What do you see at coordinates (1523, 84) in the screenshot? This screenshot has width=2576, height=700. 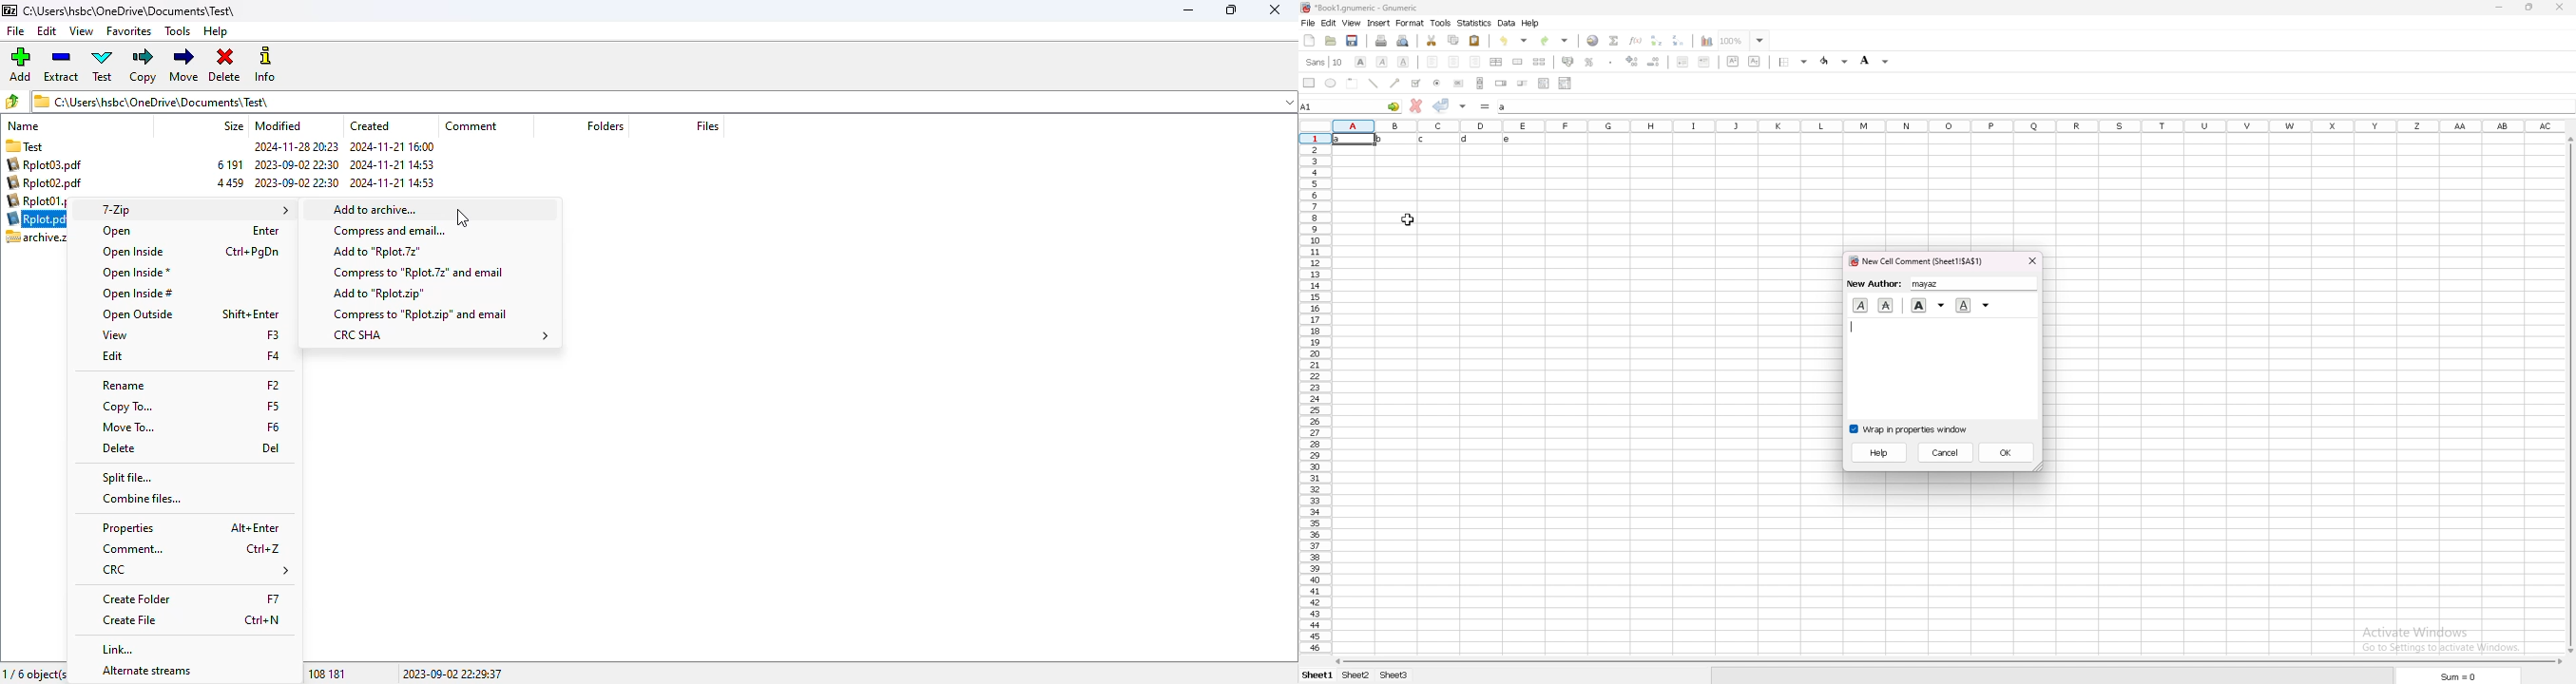 I see `slider` at bounding box center [1523, 84].